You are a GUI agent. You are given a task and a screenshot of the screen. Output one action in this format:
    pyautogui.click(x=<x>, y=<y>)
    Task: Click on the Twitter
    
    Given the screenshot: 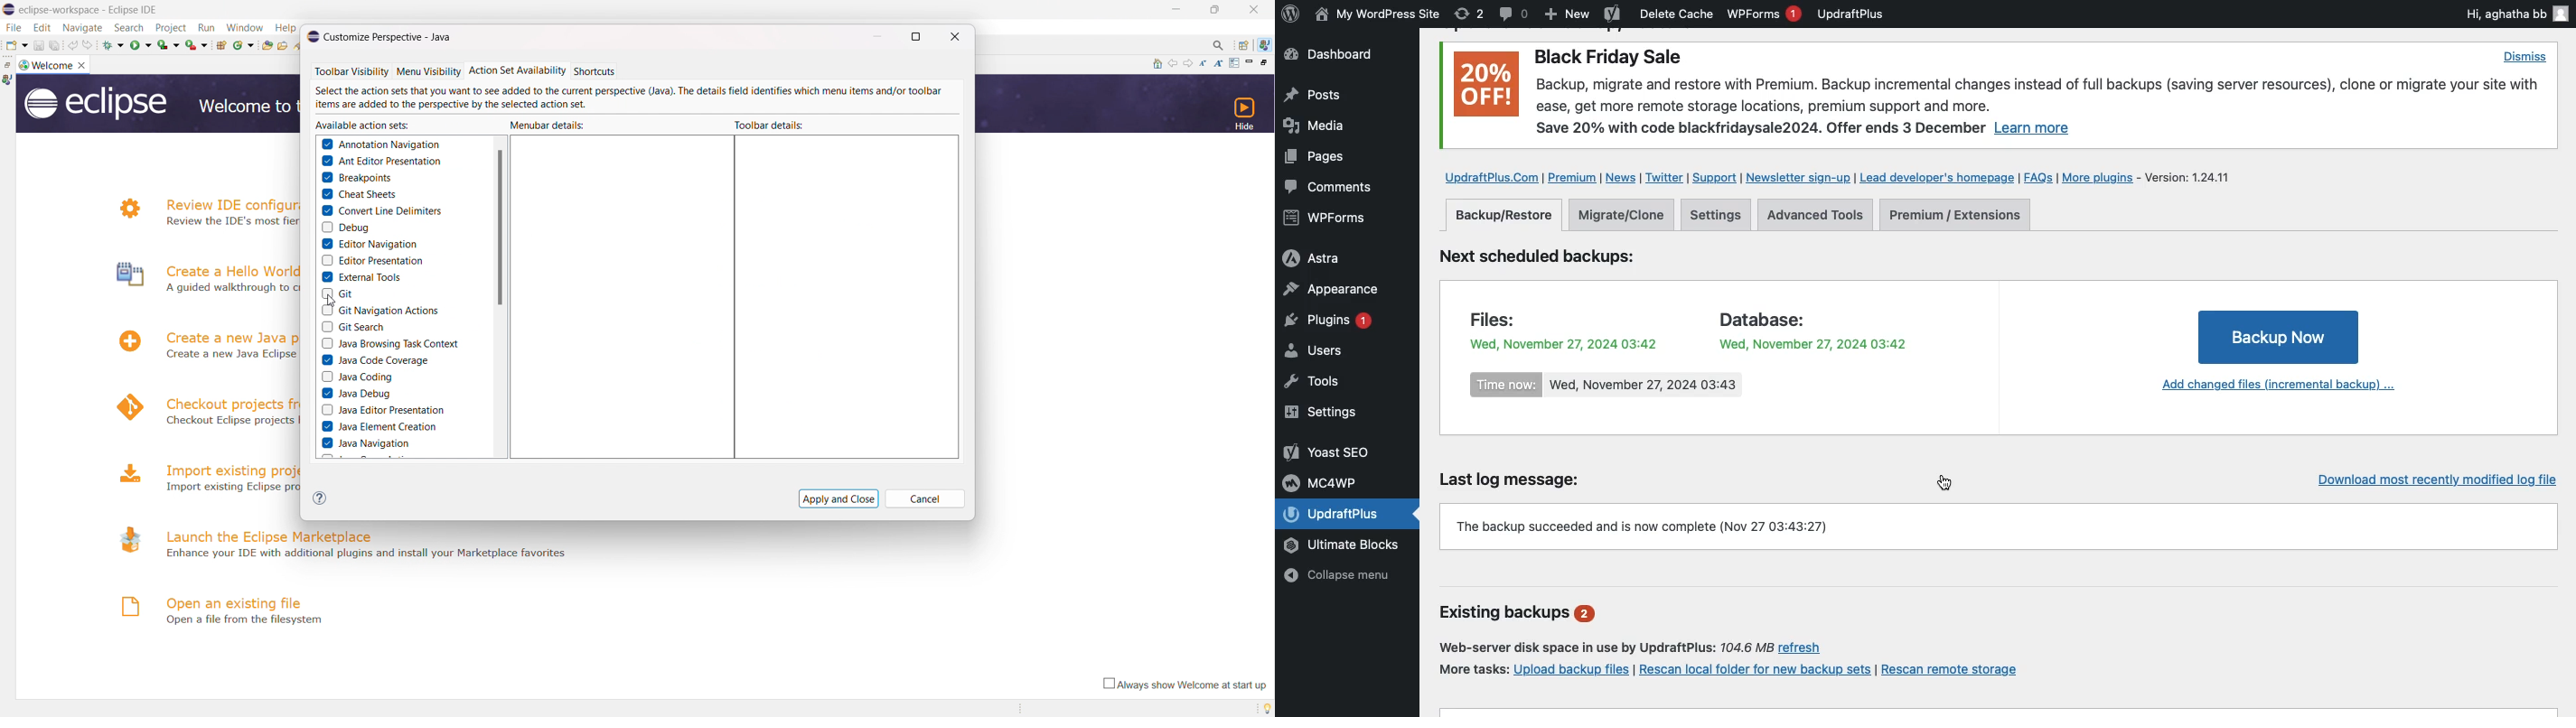 What is the action you would take?
    pyautogui.click(x=1665, y=178)
    